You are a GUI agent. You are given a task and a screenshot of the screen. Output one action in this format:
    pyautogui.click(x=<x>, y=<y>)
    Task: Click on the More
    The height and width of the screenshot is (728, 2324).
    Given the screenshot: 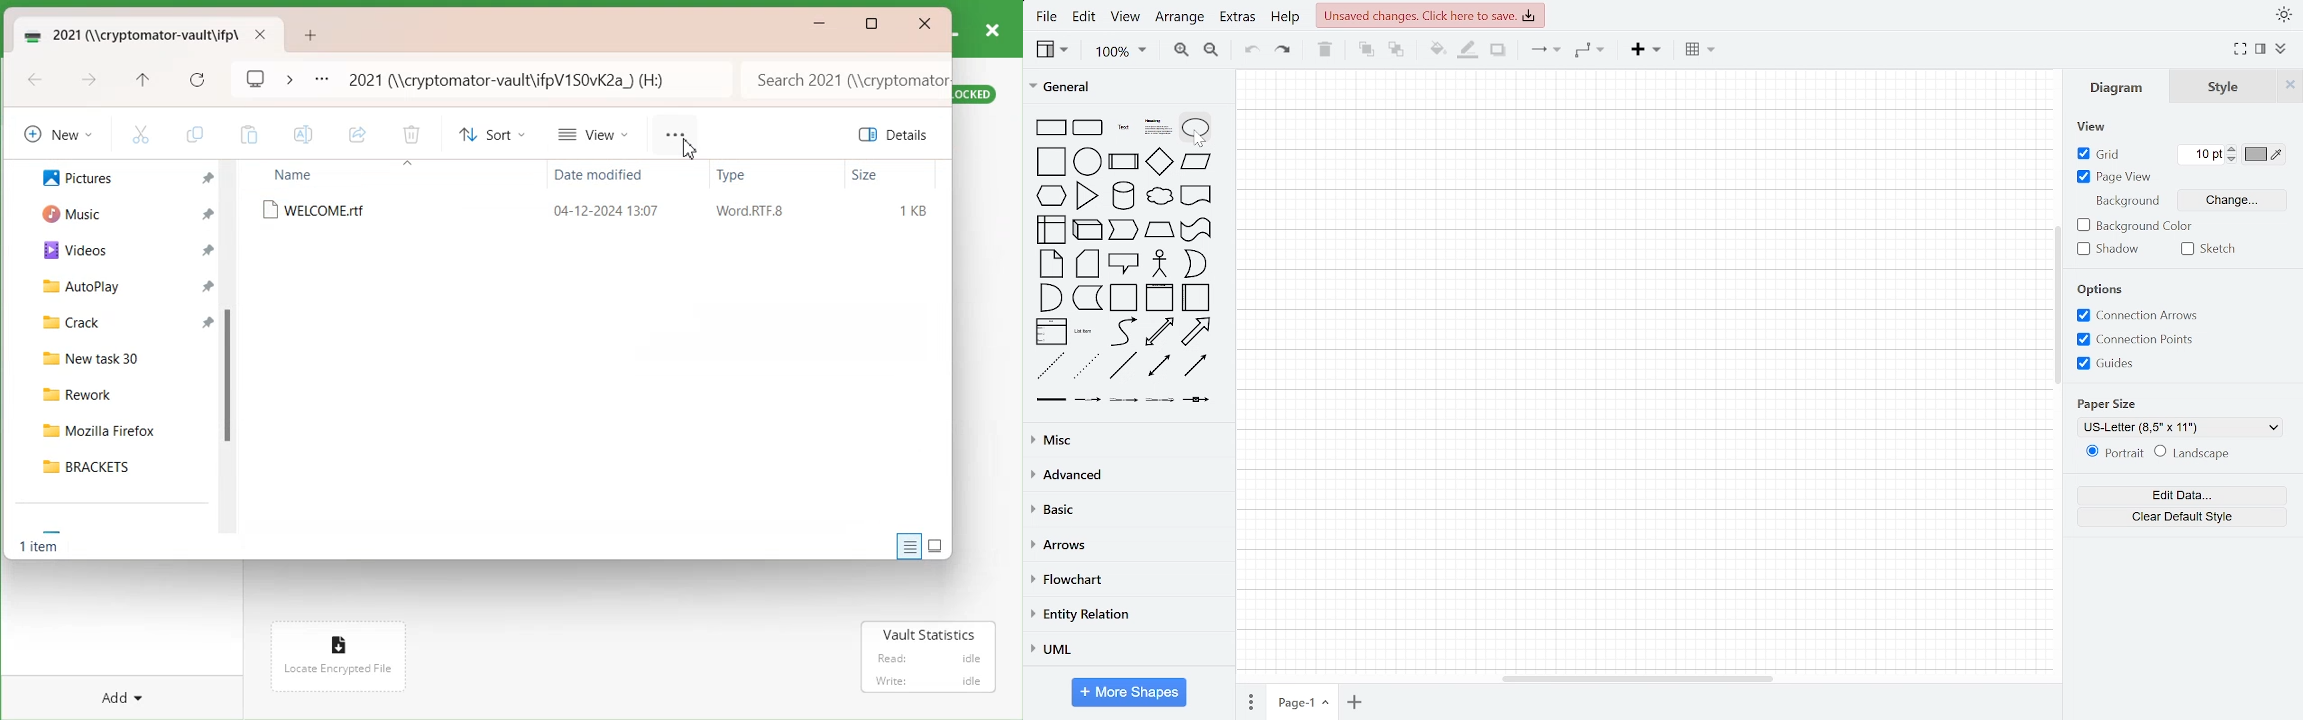 What is the action you would take?
    pyautogui.click(x=674, y=135)
    